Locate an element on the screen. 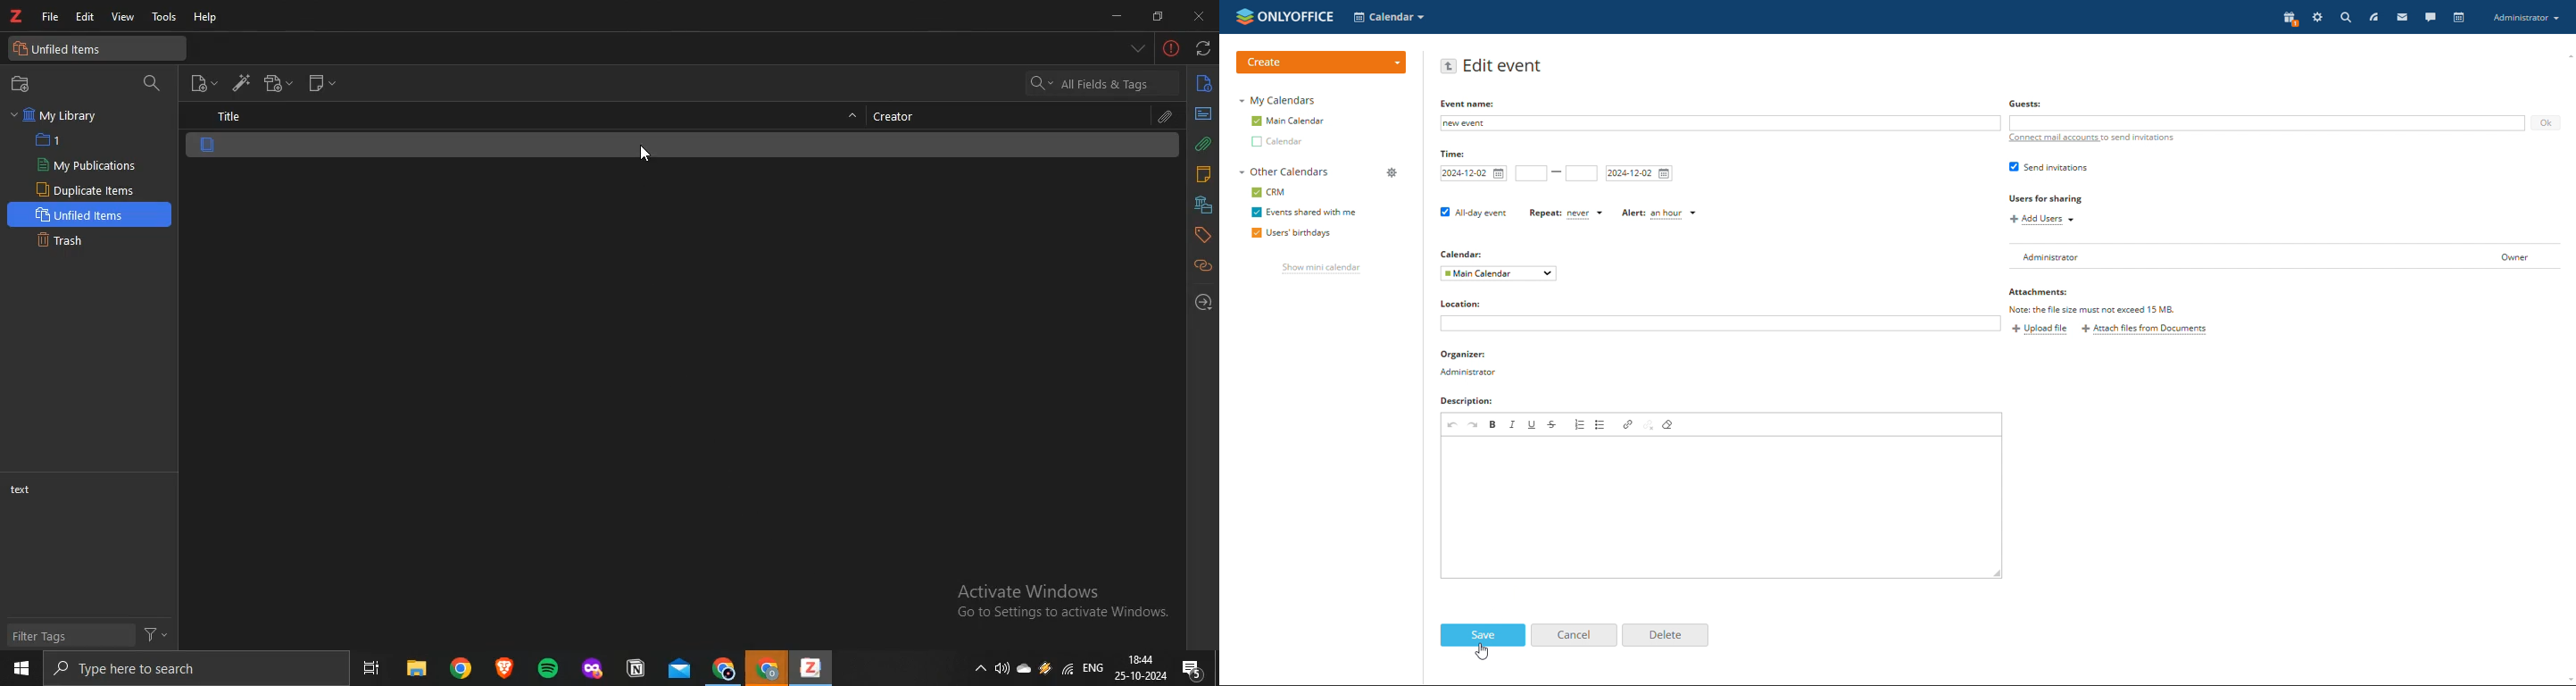  unlink is located at coordinates (1648, 424).